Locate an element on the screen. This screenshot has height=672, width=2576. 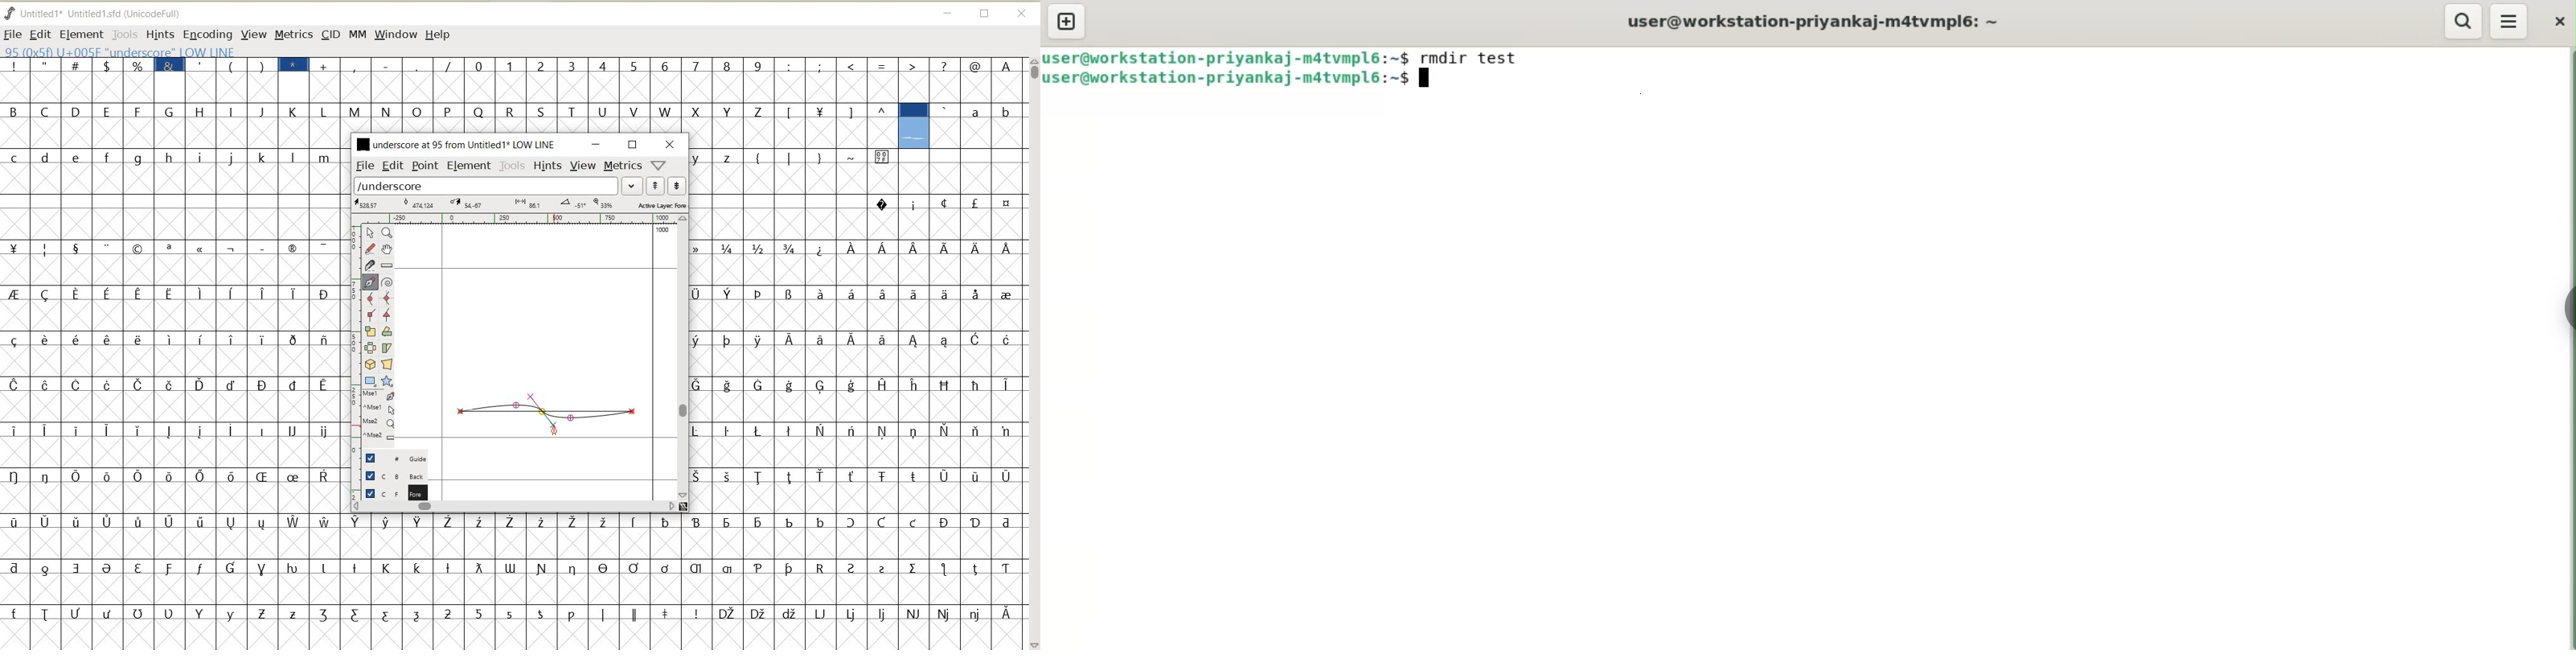
VIEW is located at coordinates (583, 164).